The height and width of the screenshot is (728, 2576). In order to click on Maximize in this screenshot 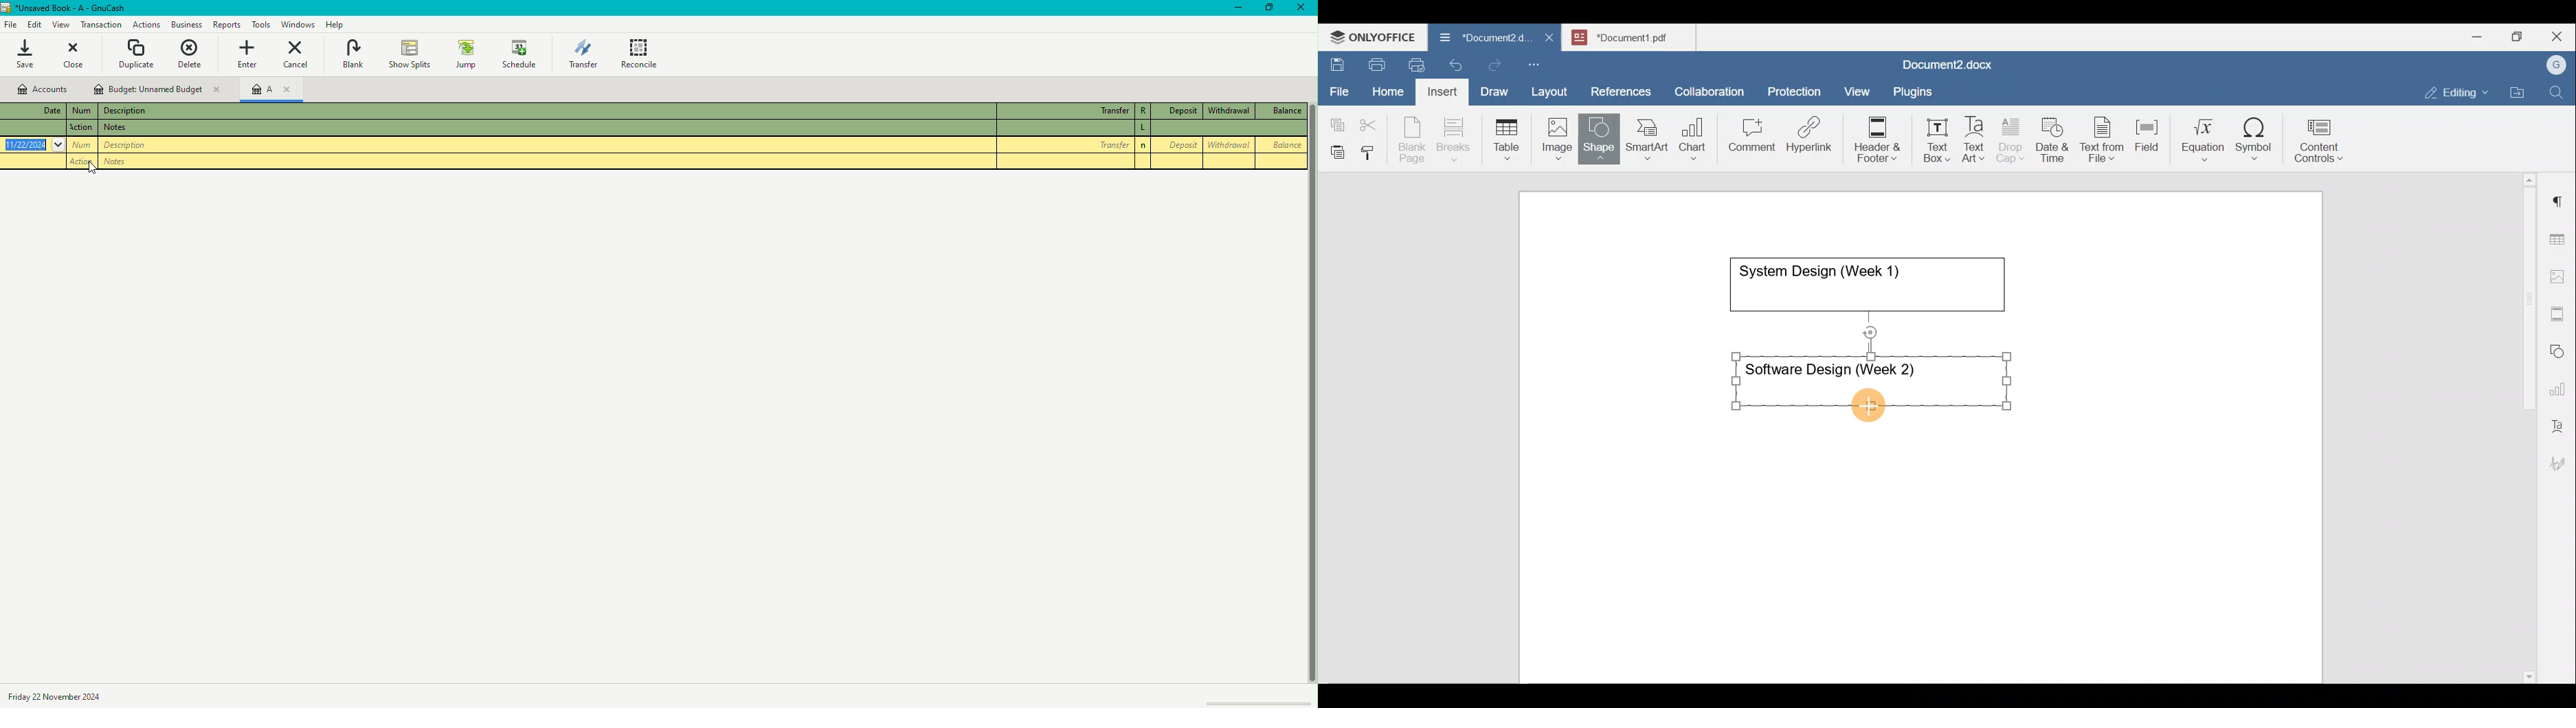, I will do `click(2520, 37)`.